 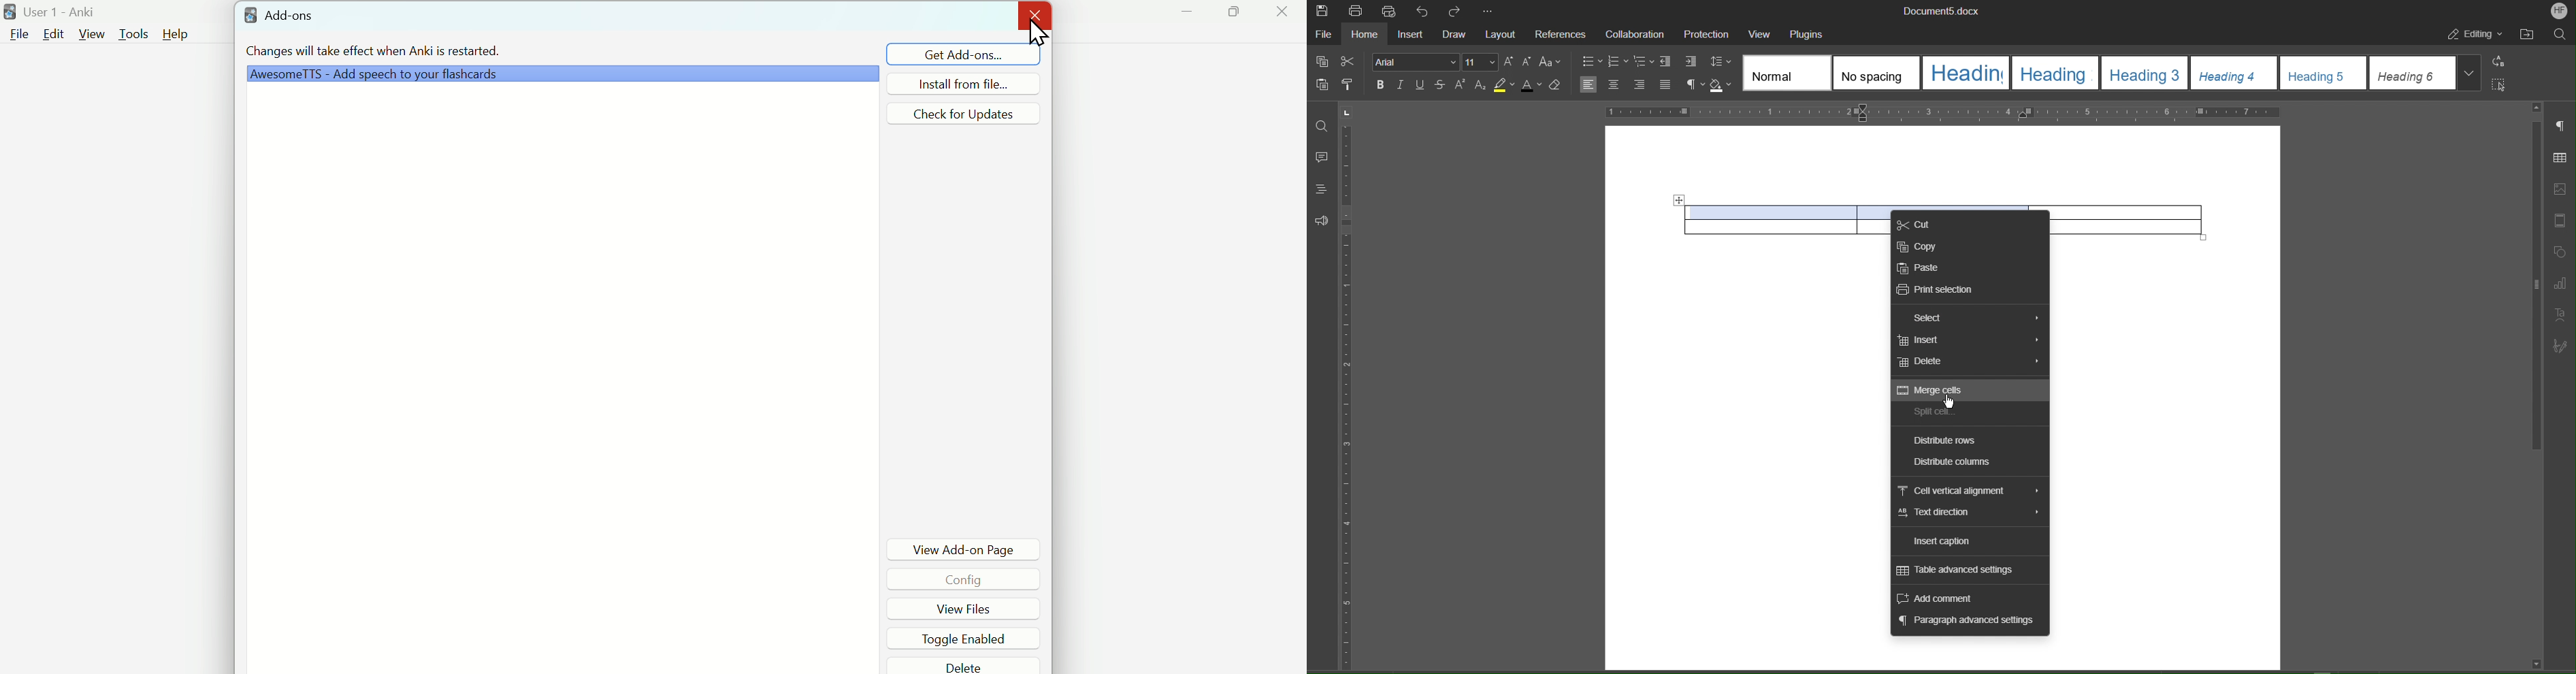 What do you see at coordinates (2537, 107) in the screenshot?
I see `scroll up` at bounding box center [2537, 107].